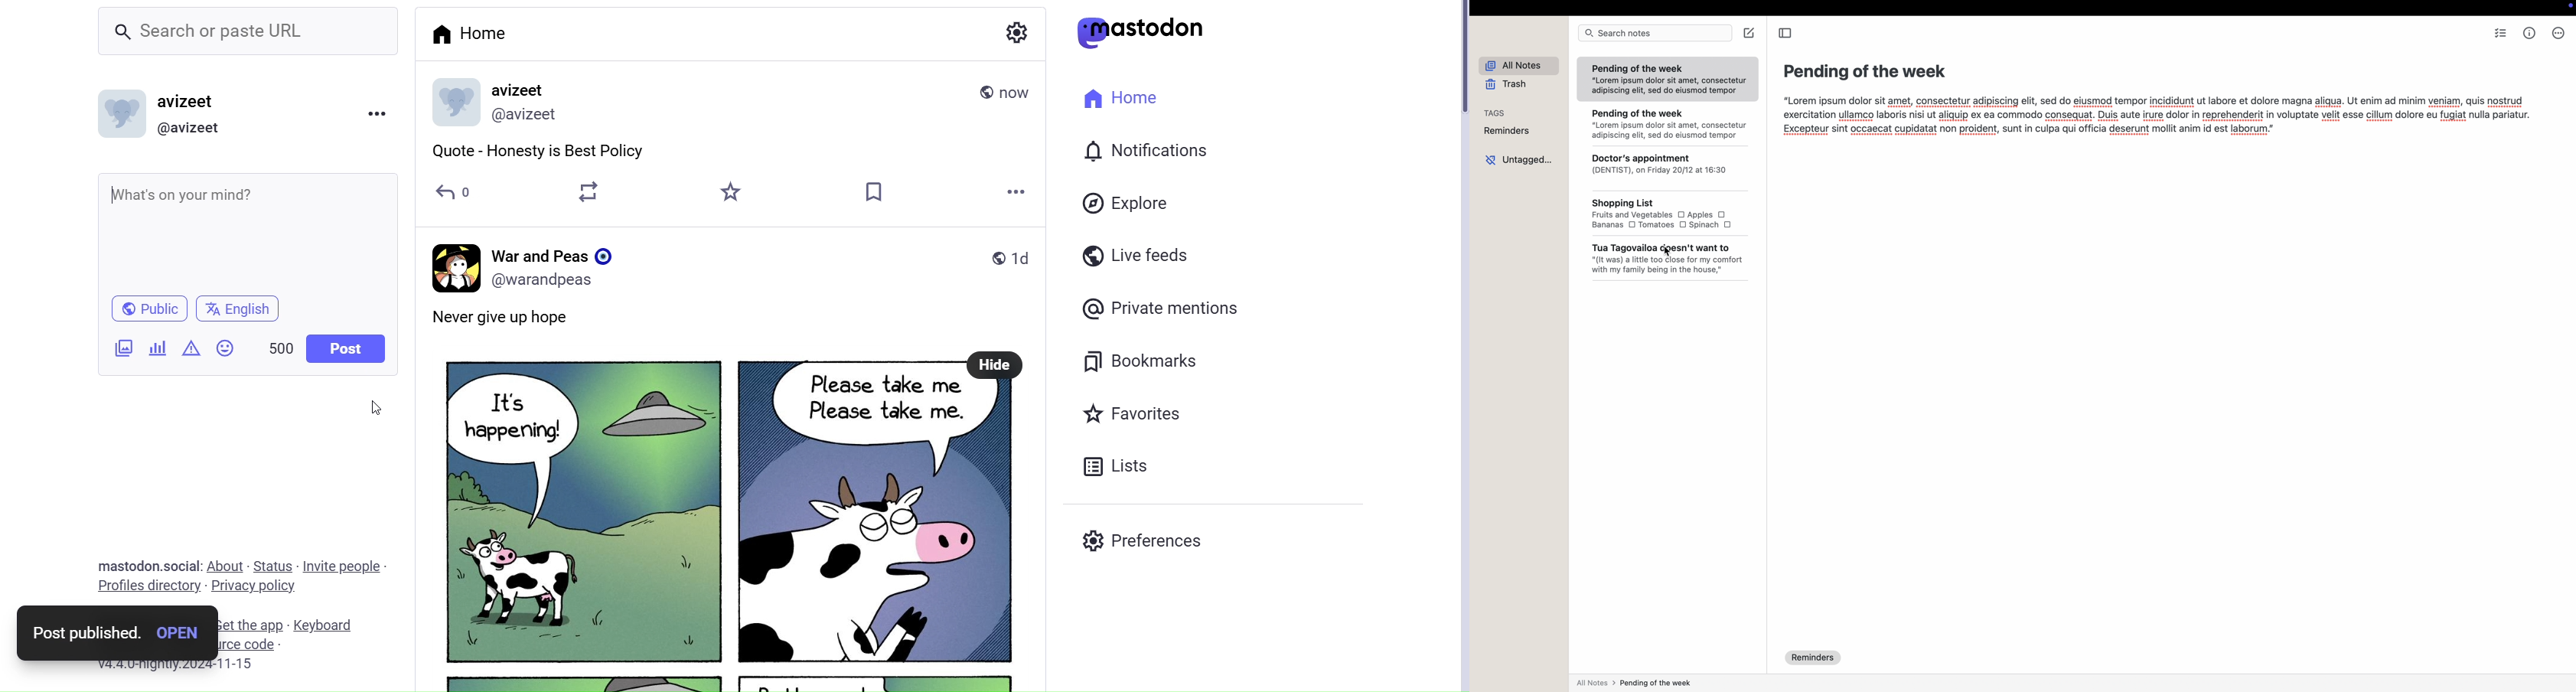  I want to click on Public, so click(145, 309).